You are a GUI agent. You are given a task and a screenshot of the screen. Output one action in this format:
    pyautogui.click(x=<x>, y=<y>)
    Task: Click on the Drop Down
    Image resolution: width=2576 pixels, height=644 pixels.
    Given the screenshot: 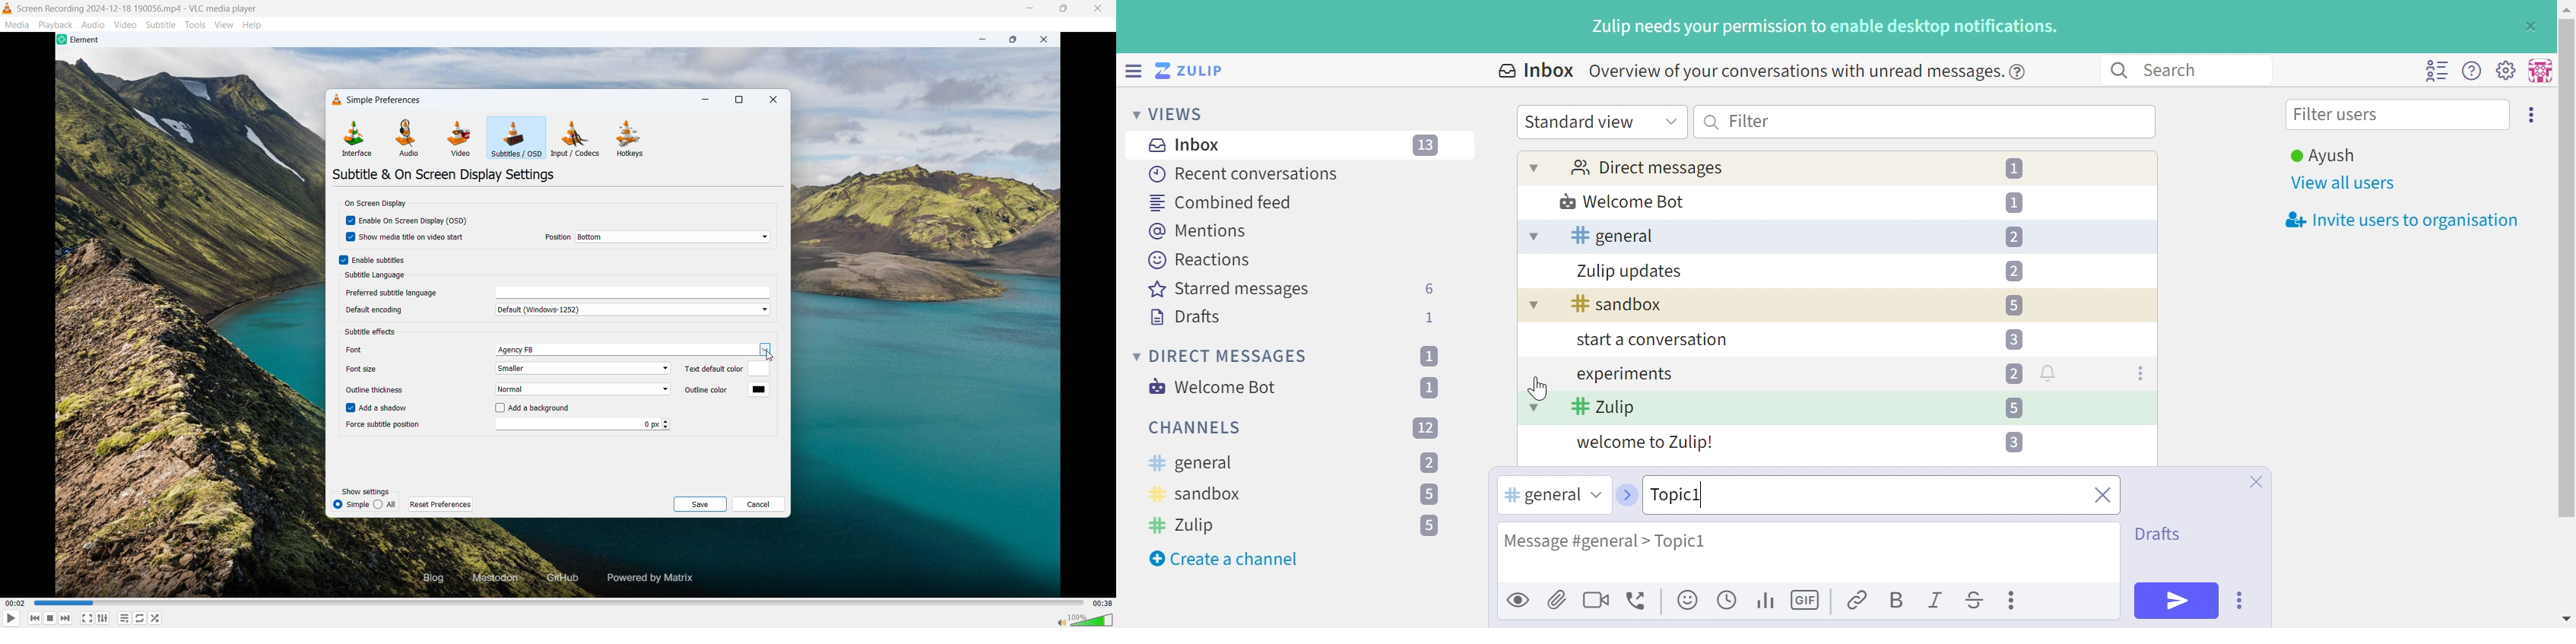 What is the action you would take?
    pyautogui.click(x=1531, y=307)
    